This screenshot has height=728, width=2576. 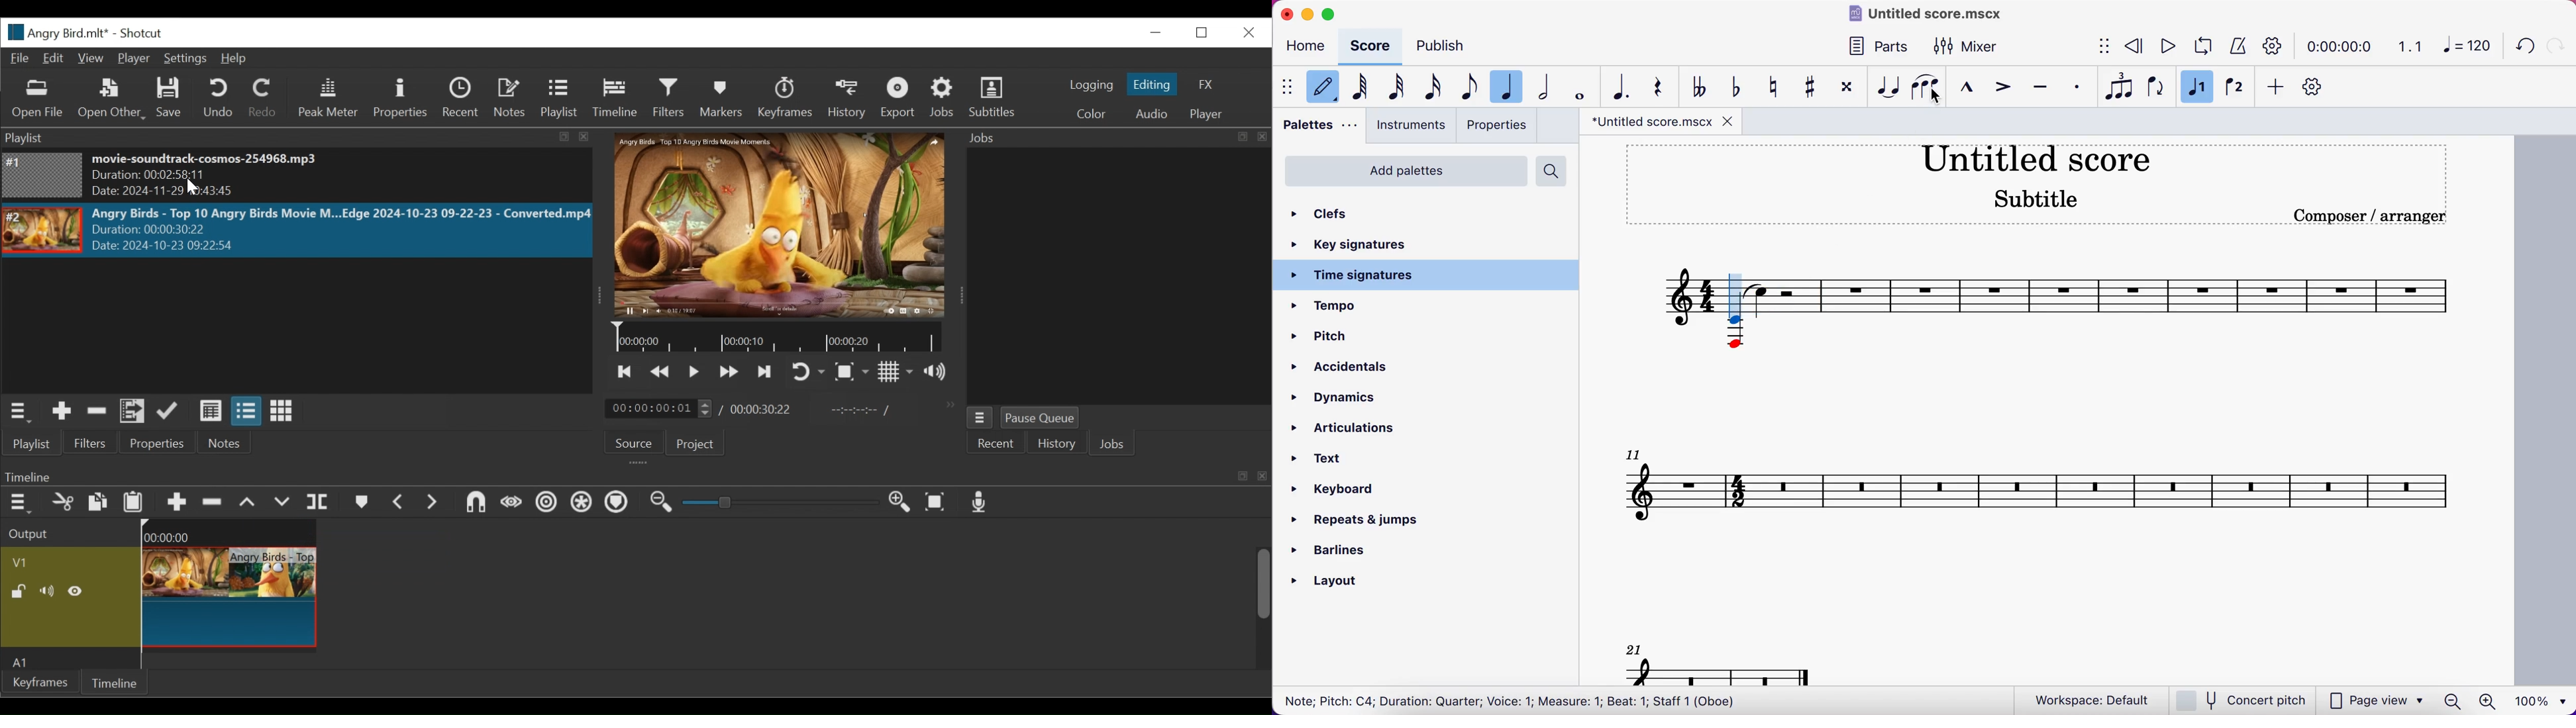 What do you see at coordinates (727, 372) in the screenshot?
I see `Play quickly forward` at bounding box center [727, 372].